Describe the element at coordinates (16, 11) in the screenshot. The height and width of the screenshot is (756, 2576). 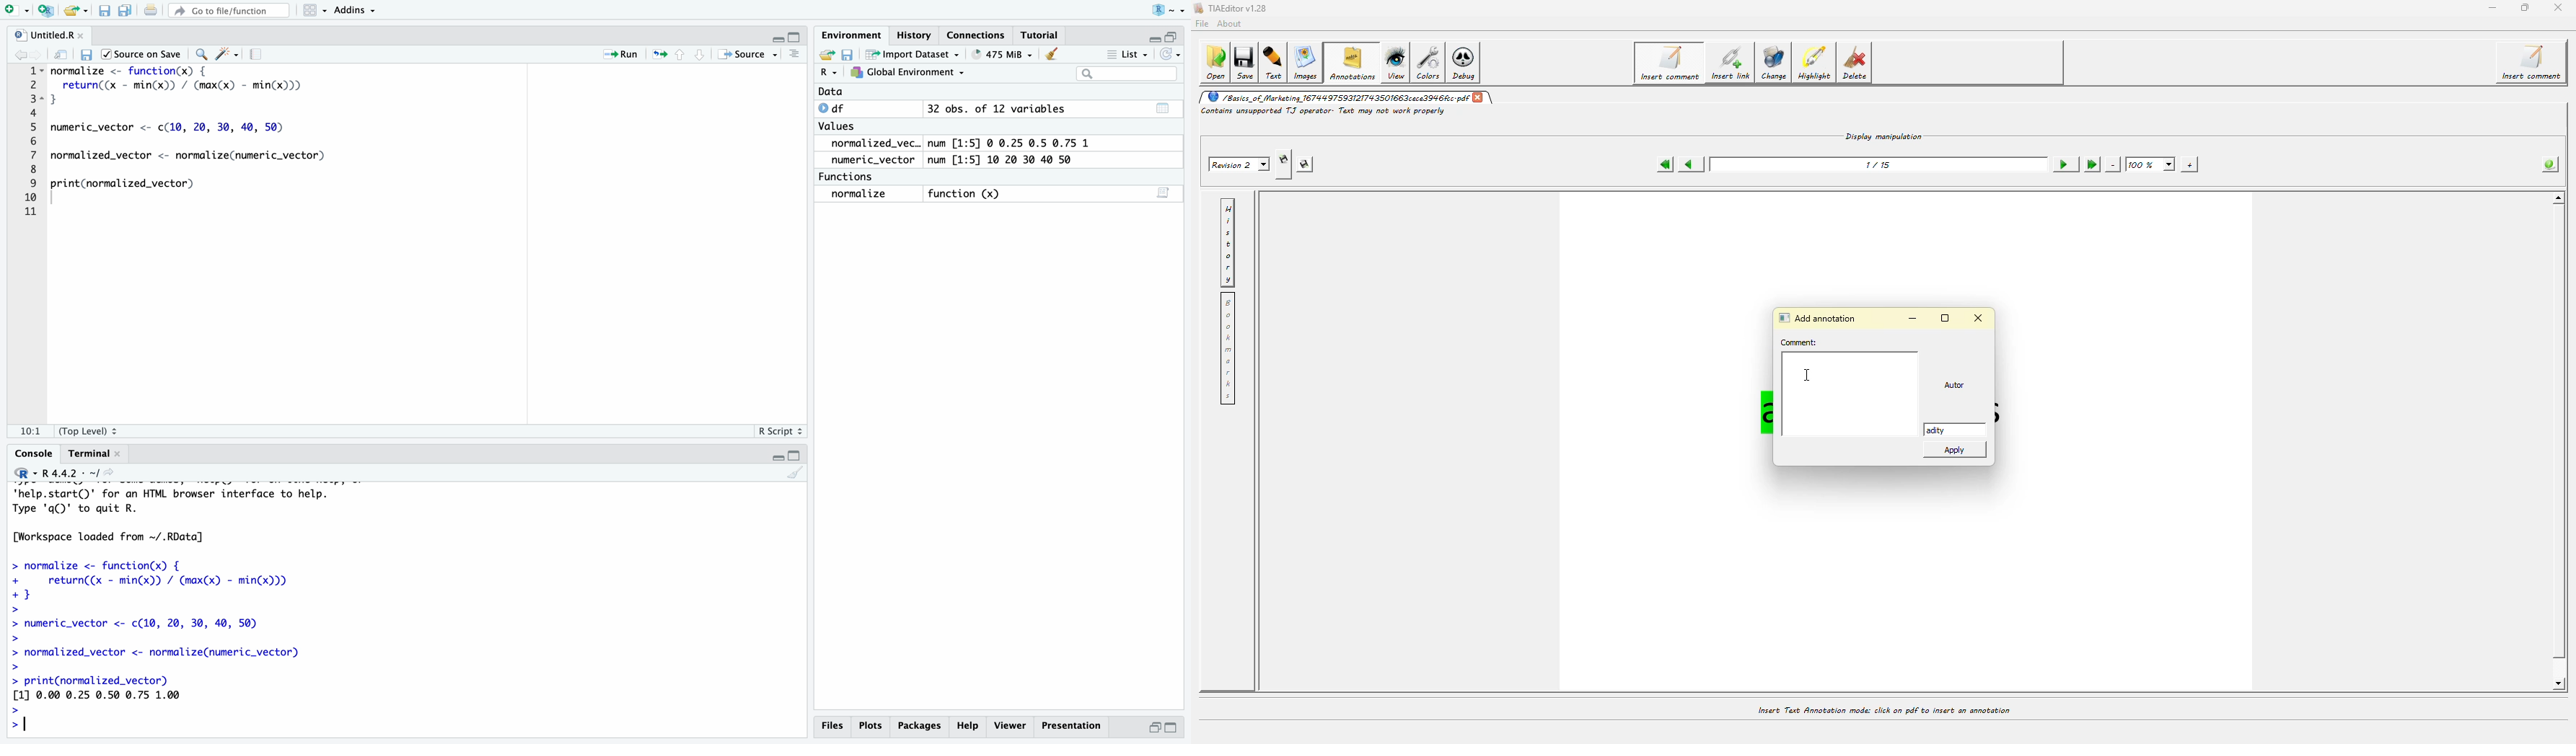
I see `New File` at that location.